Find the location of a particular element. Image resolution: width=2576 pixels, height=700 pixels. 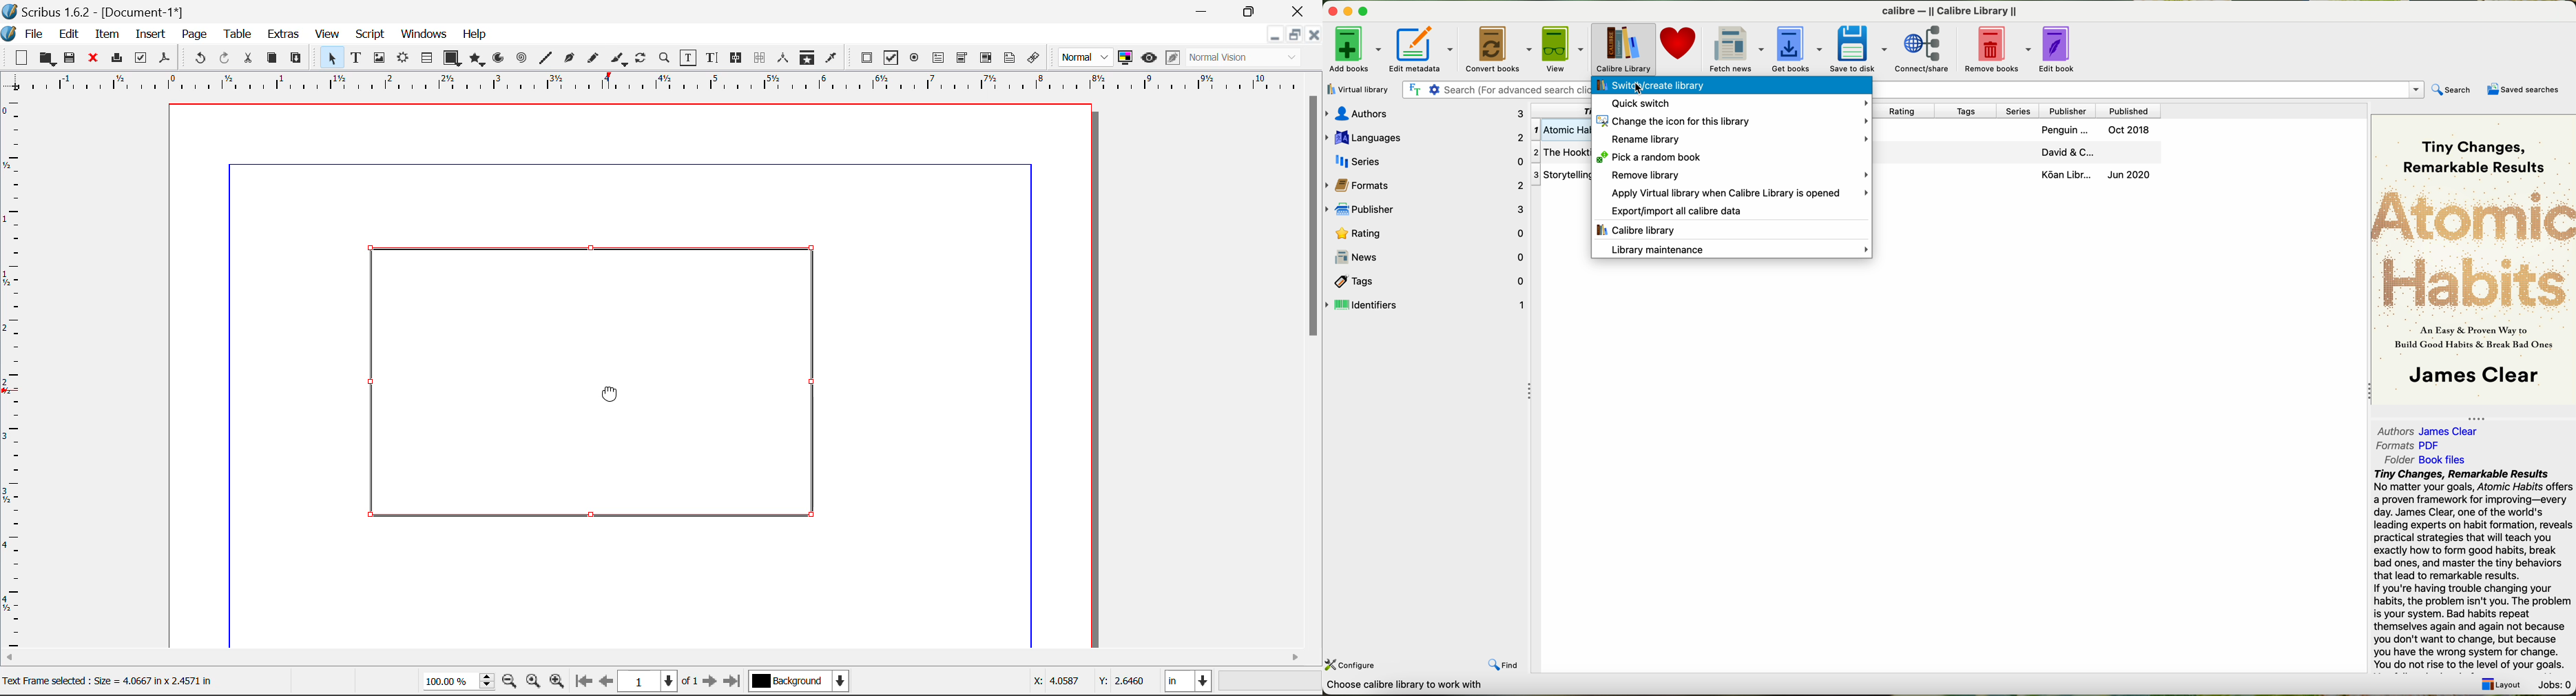

authors is located at coordinates (2392, 429).